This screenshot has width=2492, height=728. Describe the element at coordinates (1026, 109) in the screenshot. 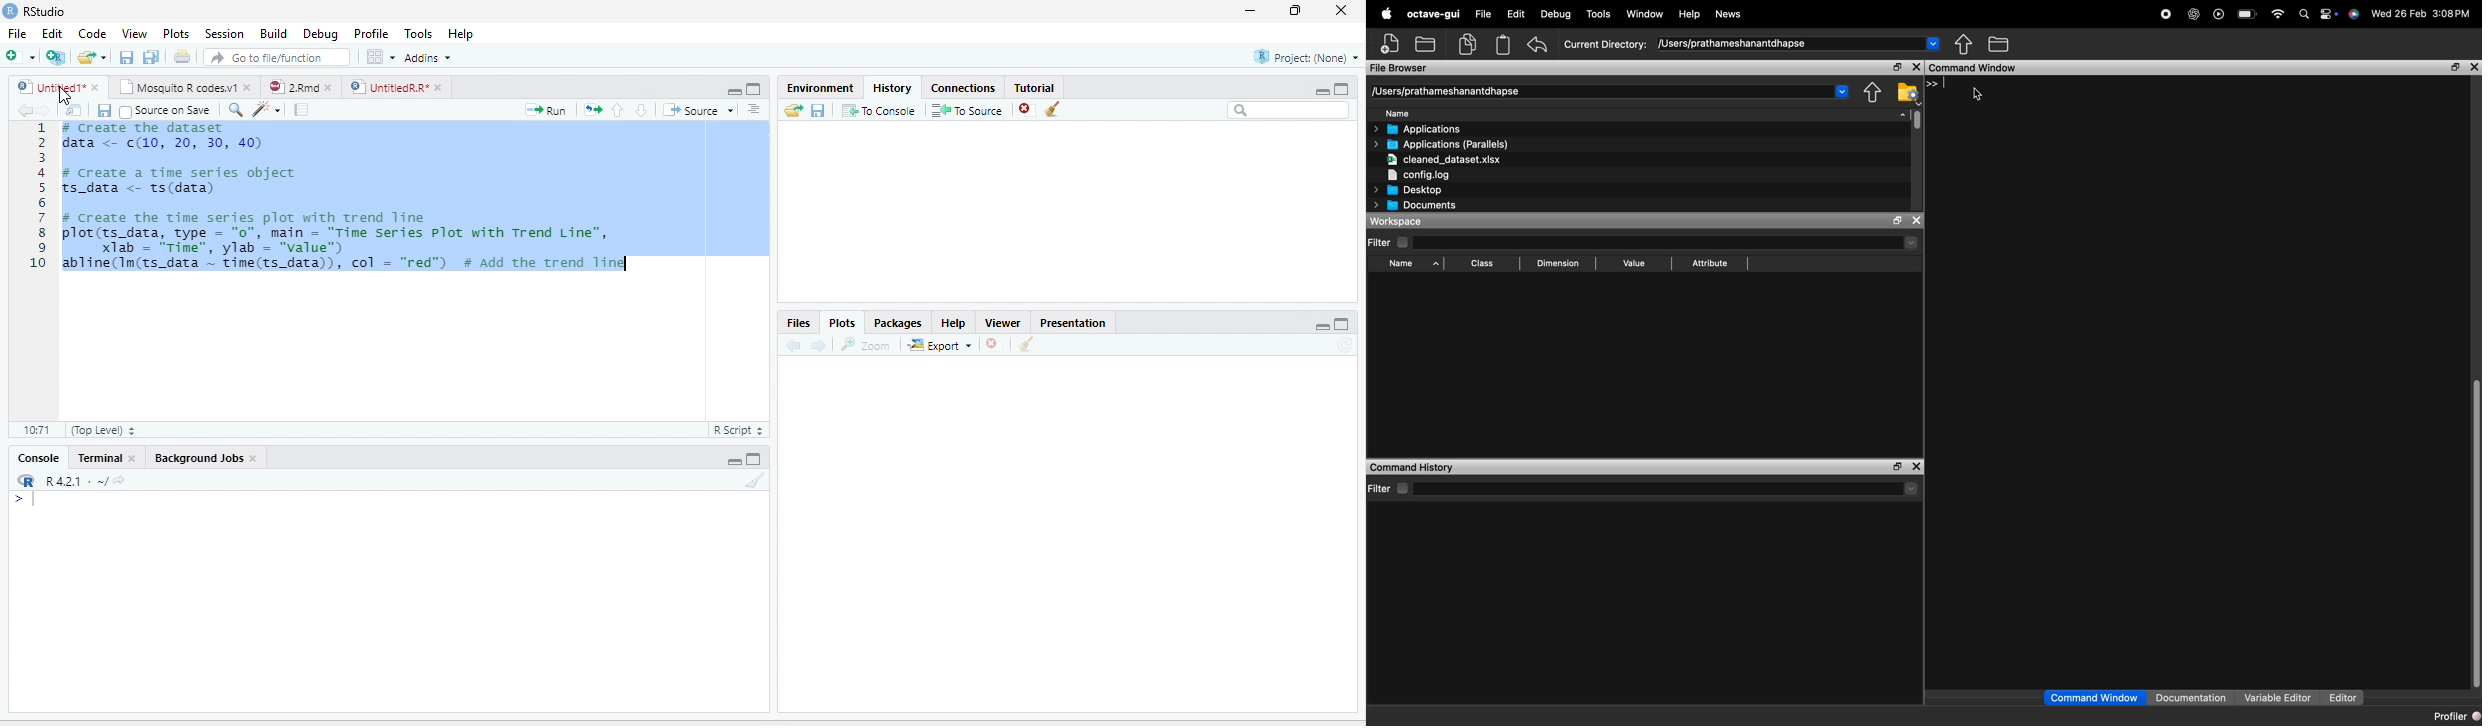

I see `Remove the selected history entries` at that location.